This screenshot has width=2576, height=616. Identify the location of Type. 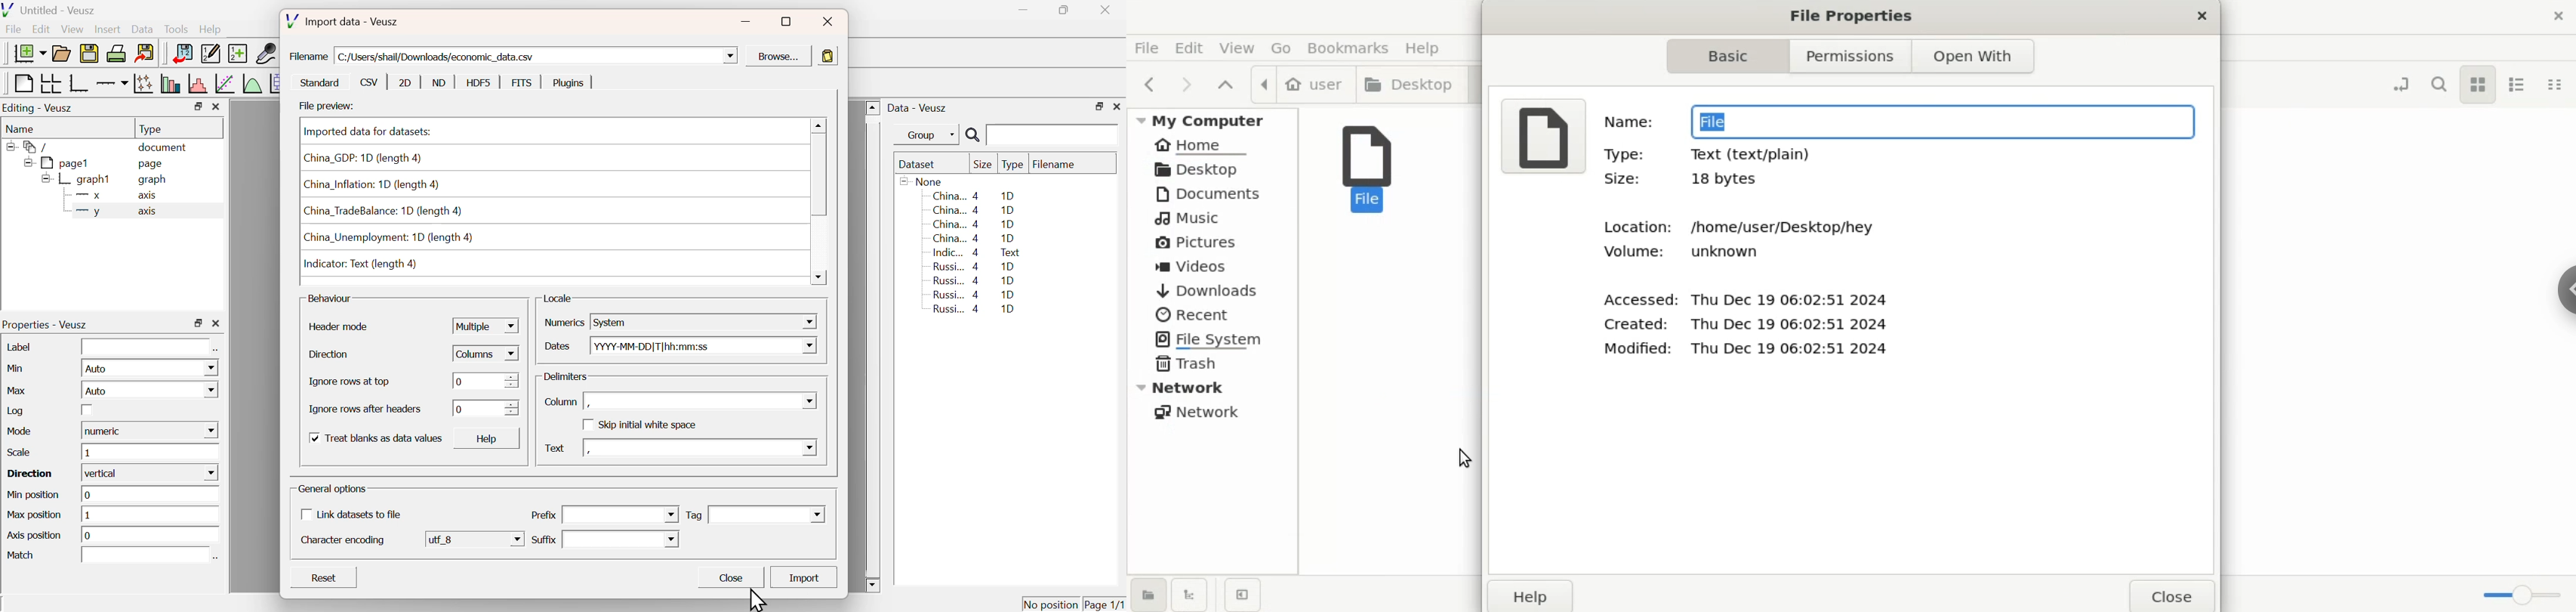
(1013, 165).